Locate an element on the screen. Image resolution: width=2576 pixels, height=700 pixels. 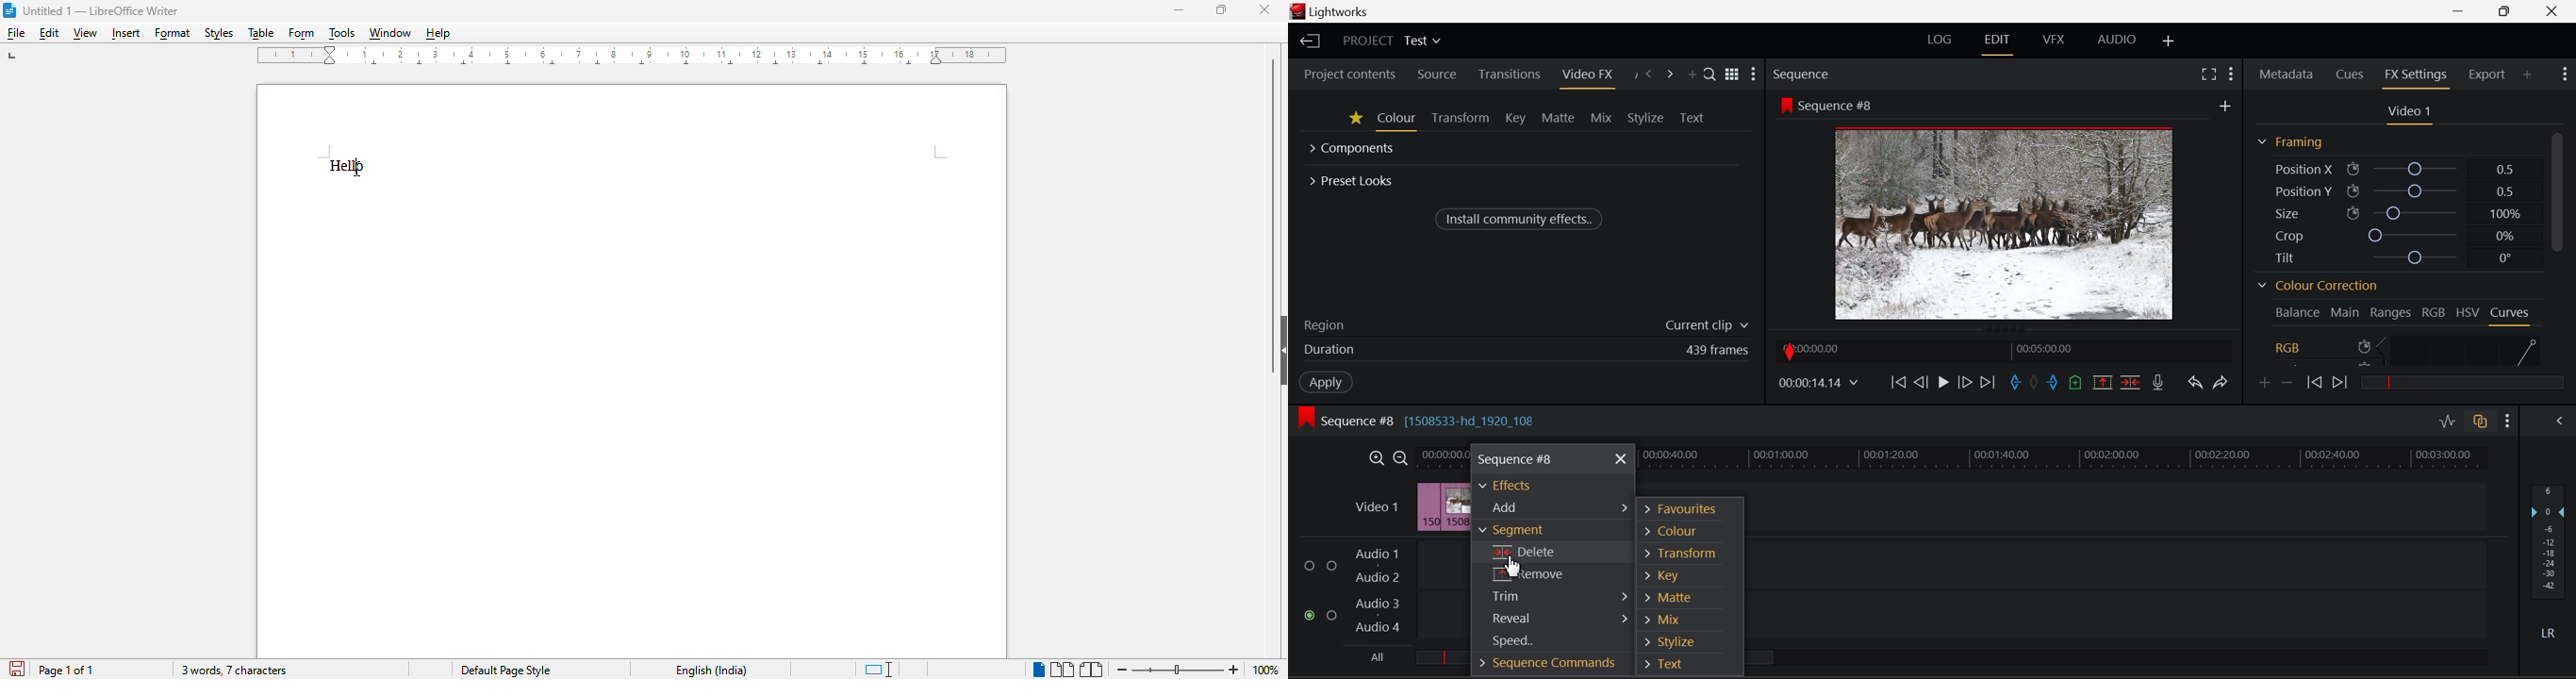
Favorites is located at coordinates (1355, 120).